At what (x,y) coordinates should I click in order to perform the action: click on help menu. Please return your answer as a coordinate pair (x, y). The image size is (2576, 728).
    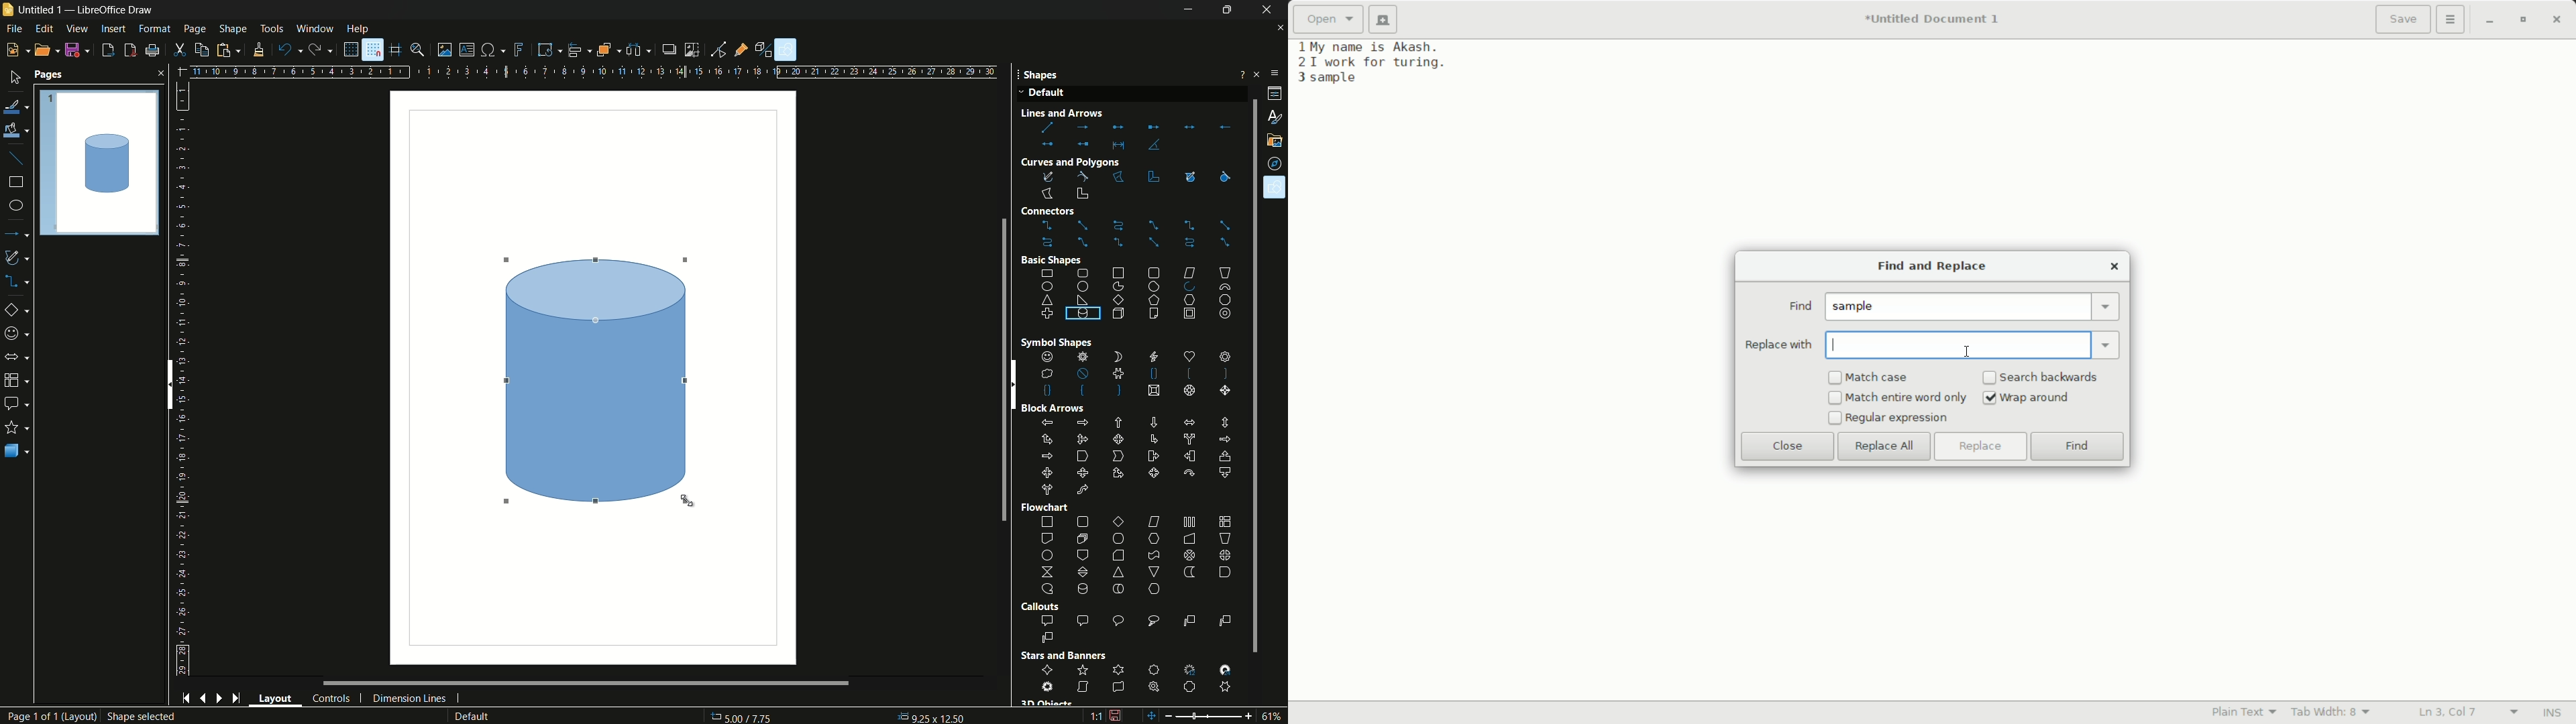
    Looking at the image, I should click on (357, 29).